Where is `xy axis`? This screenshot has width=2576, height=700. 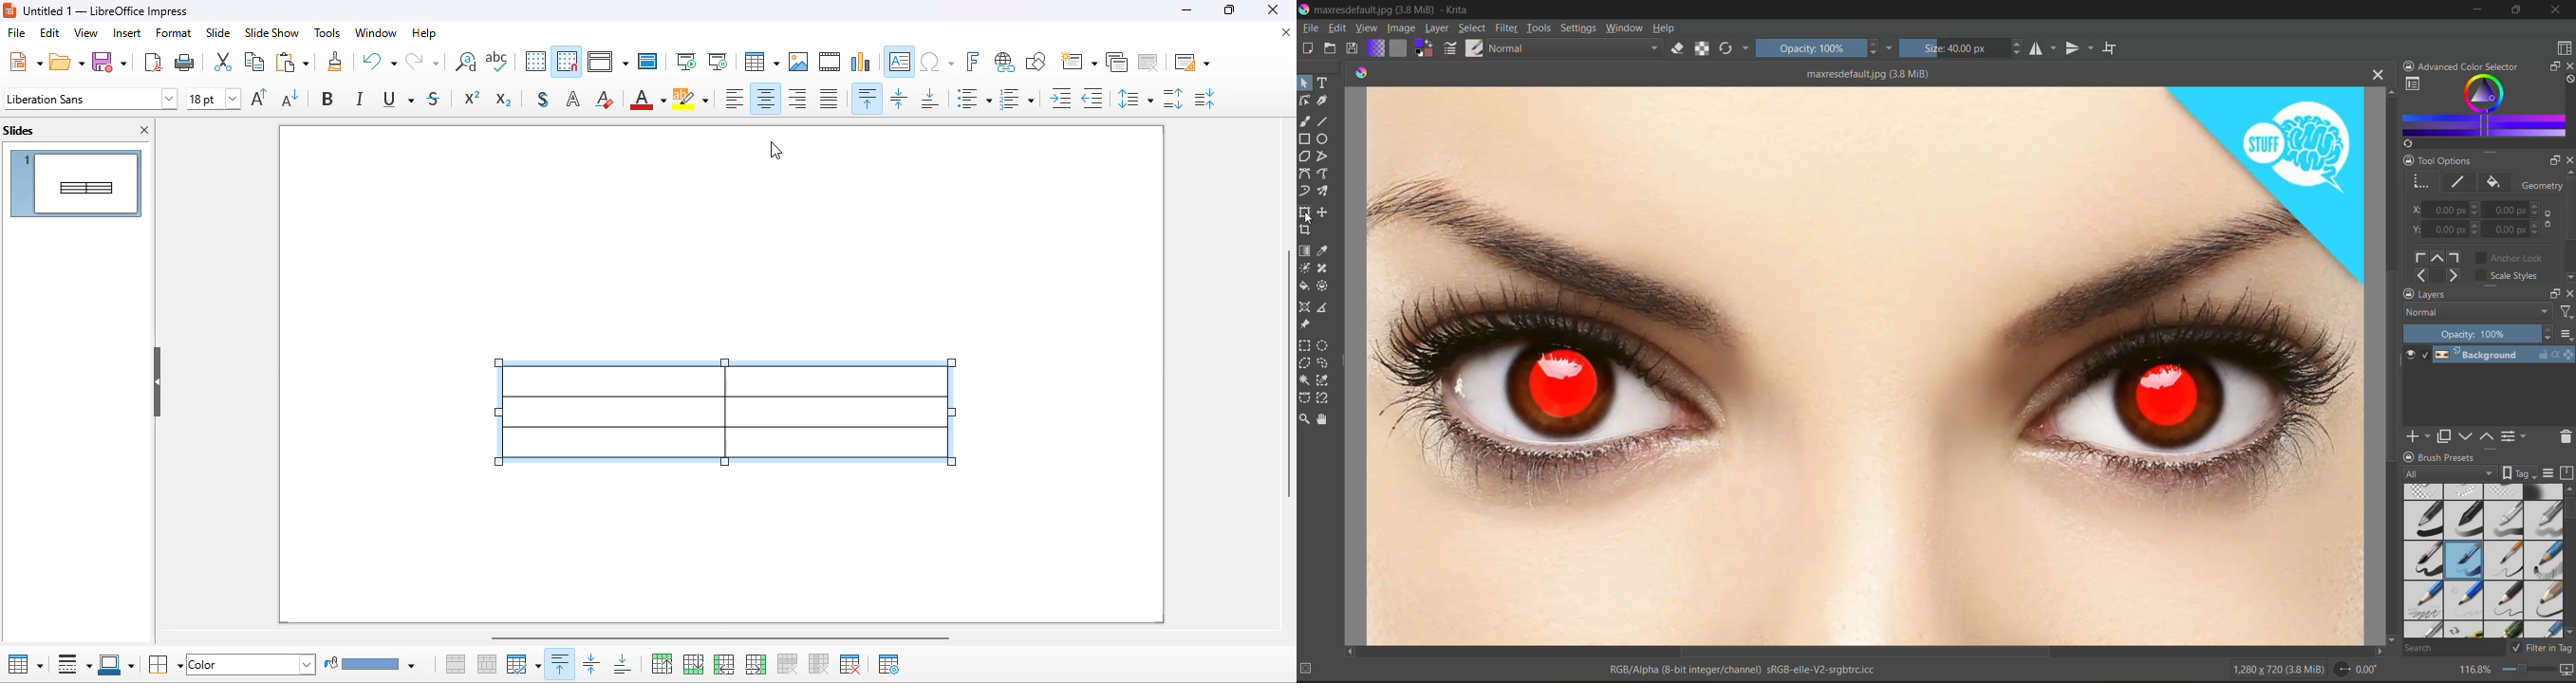 xy axis is located at coordinates (2519, 228).